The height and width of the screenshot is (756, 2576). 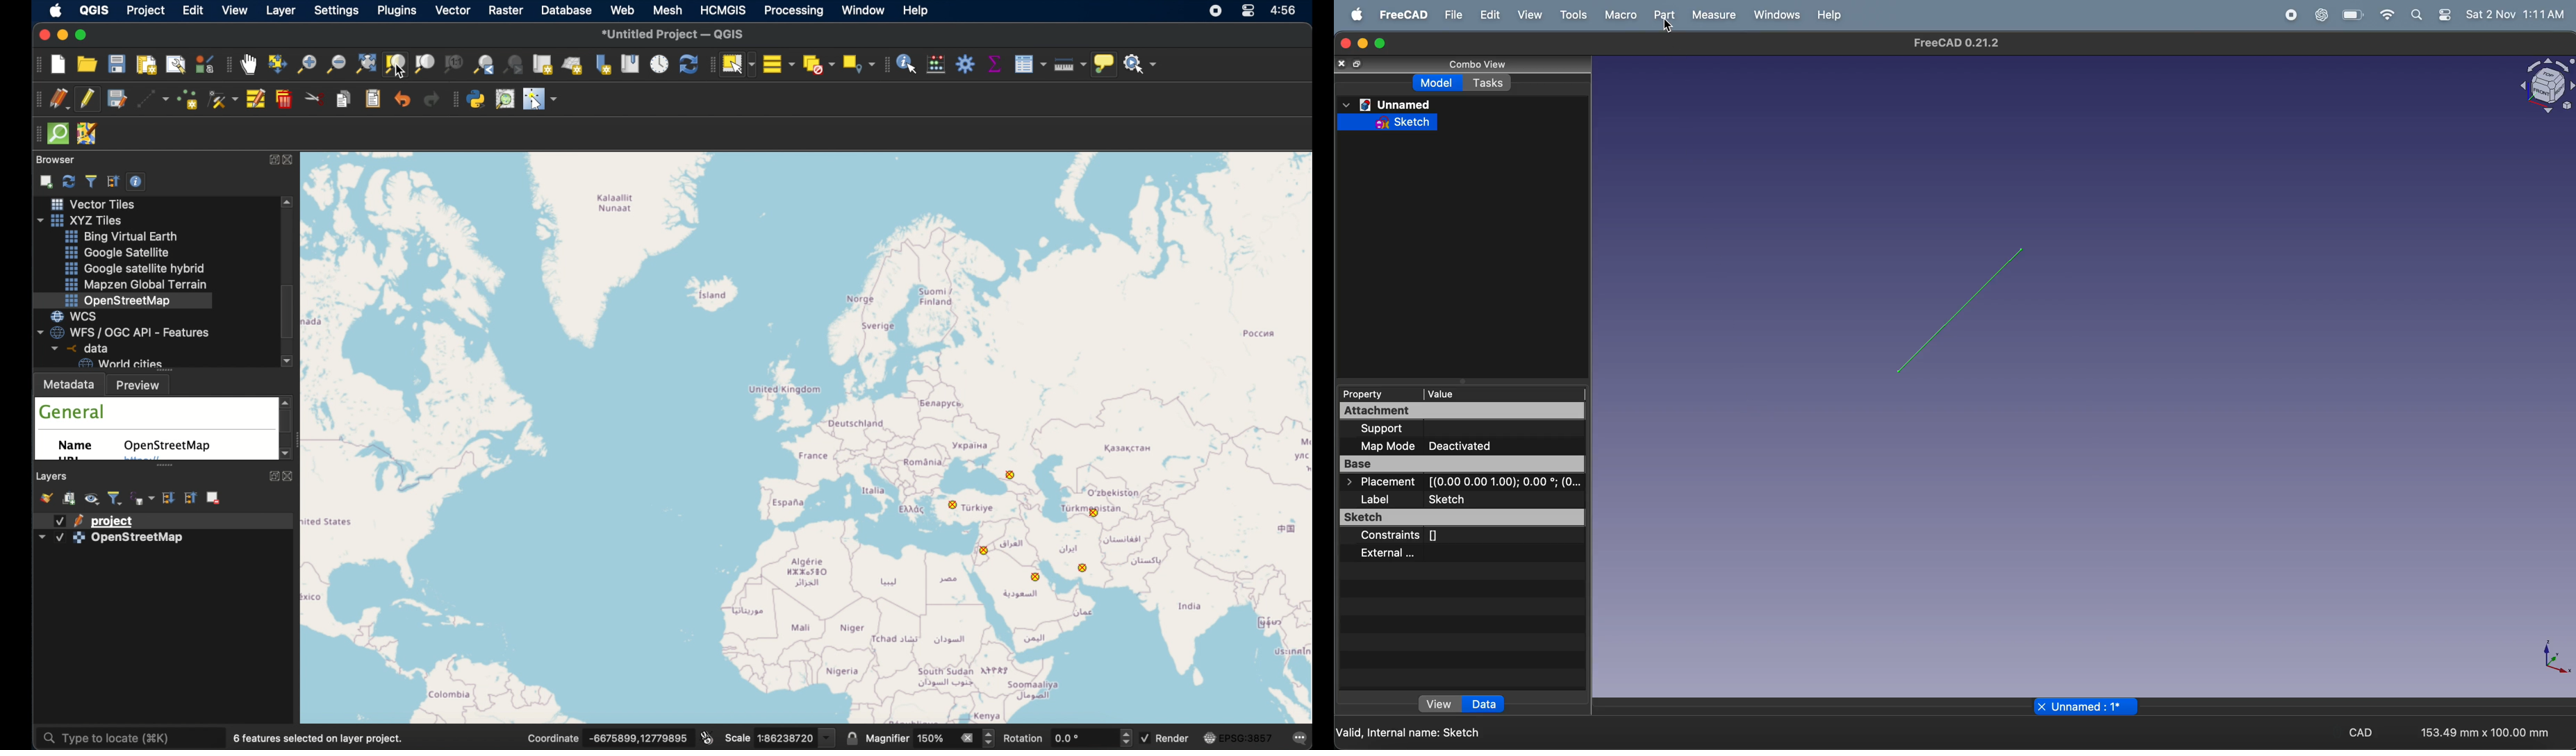 I want to click on help, so click(x=1831, y=15).